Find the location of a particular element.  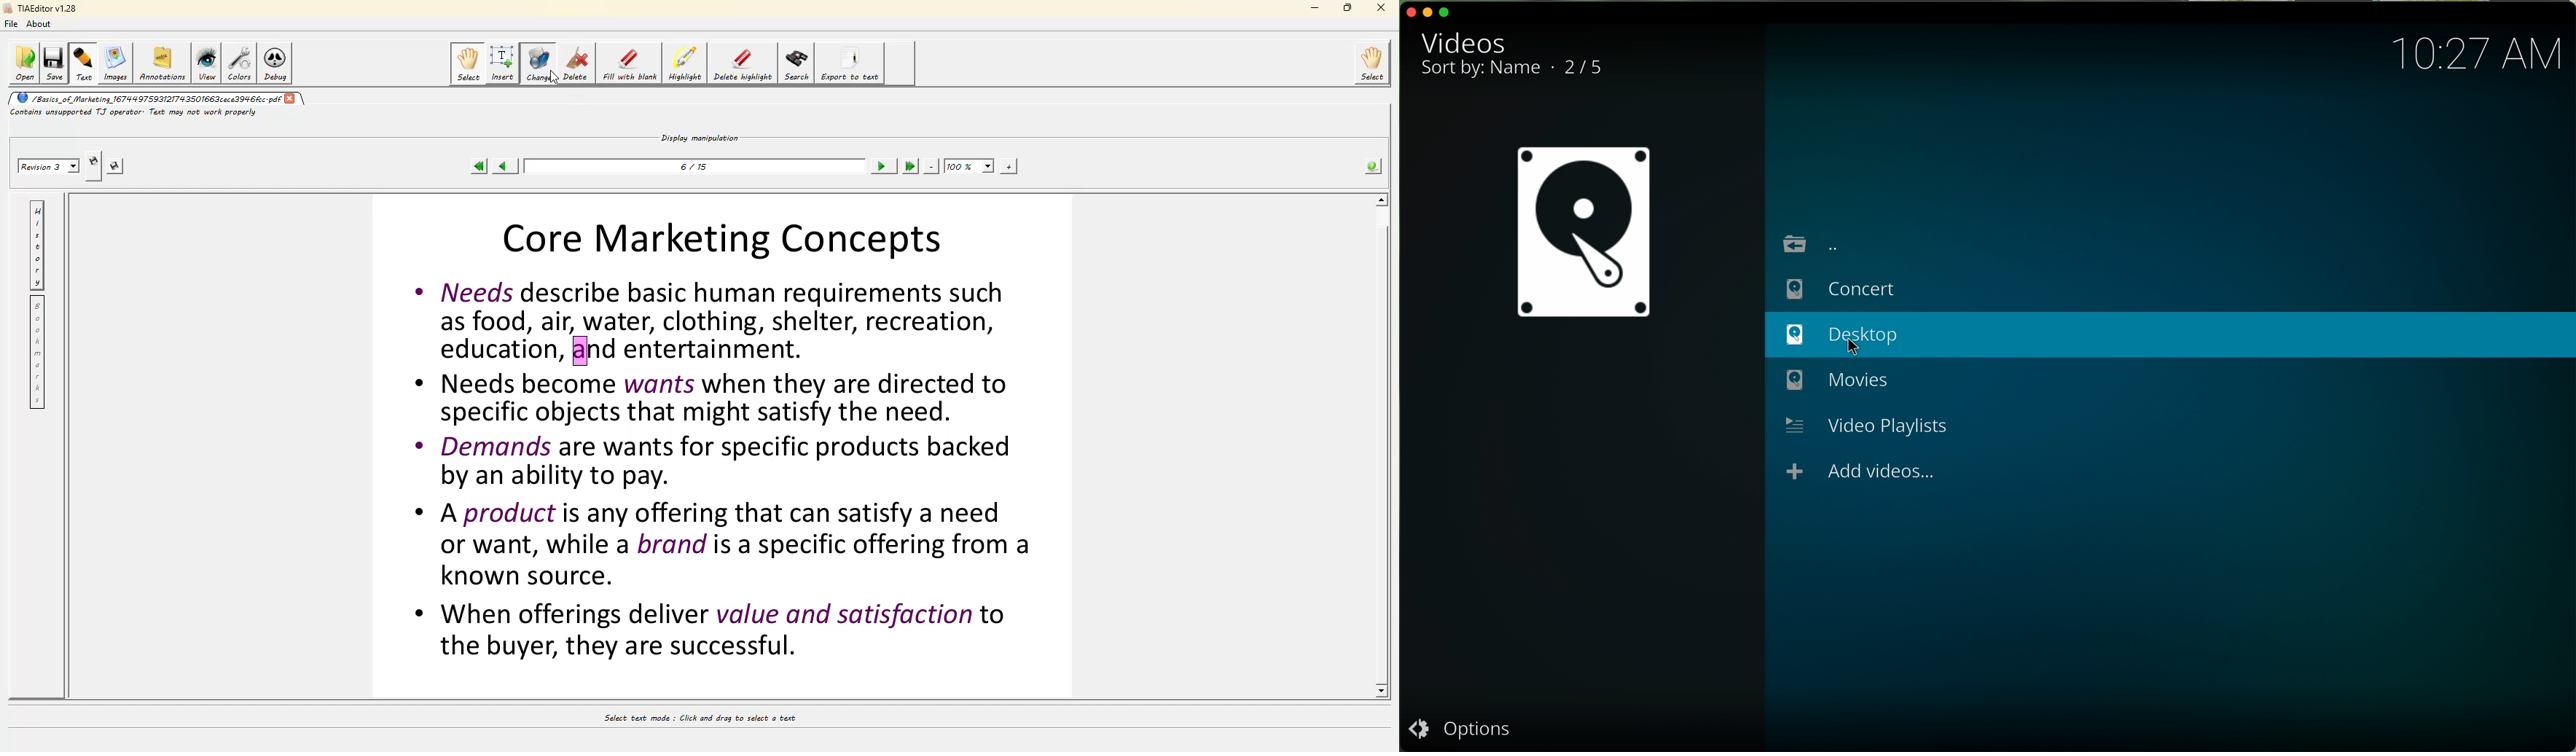

previous page is located at coordinates (501, 166).